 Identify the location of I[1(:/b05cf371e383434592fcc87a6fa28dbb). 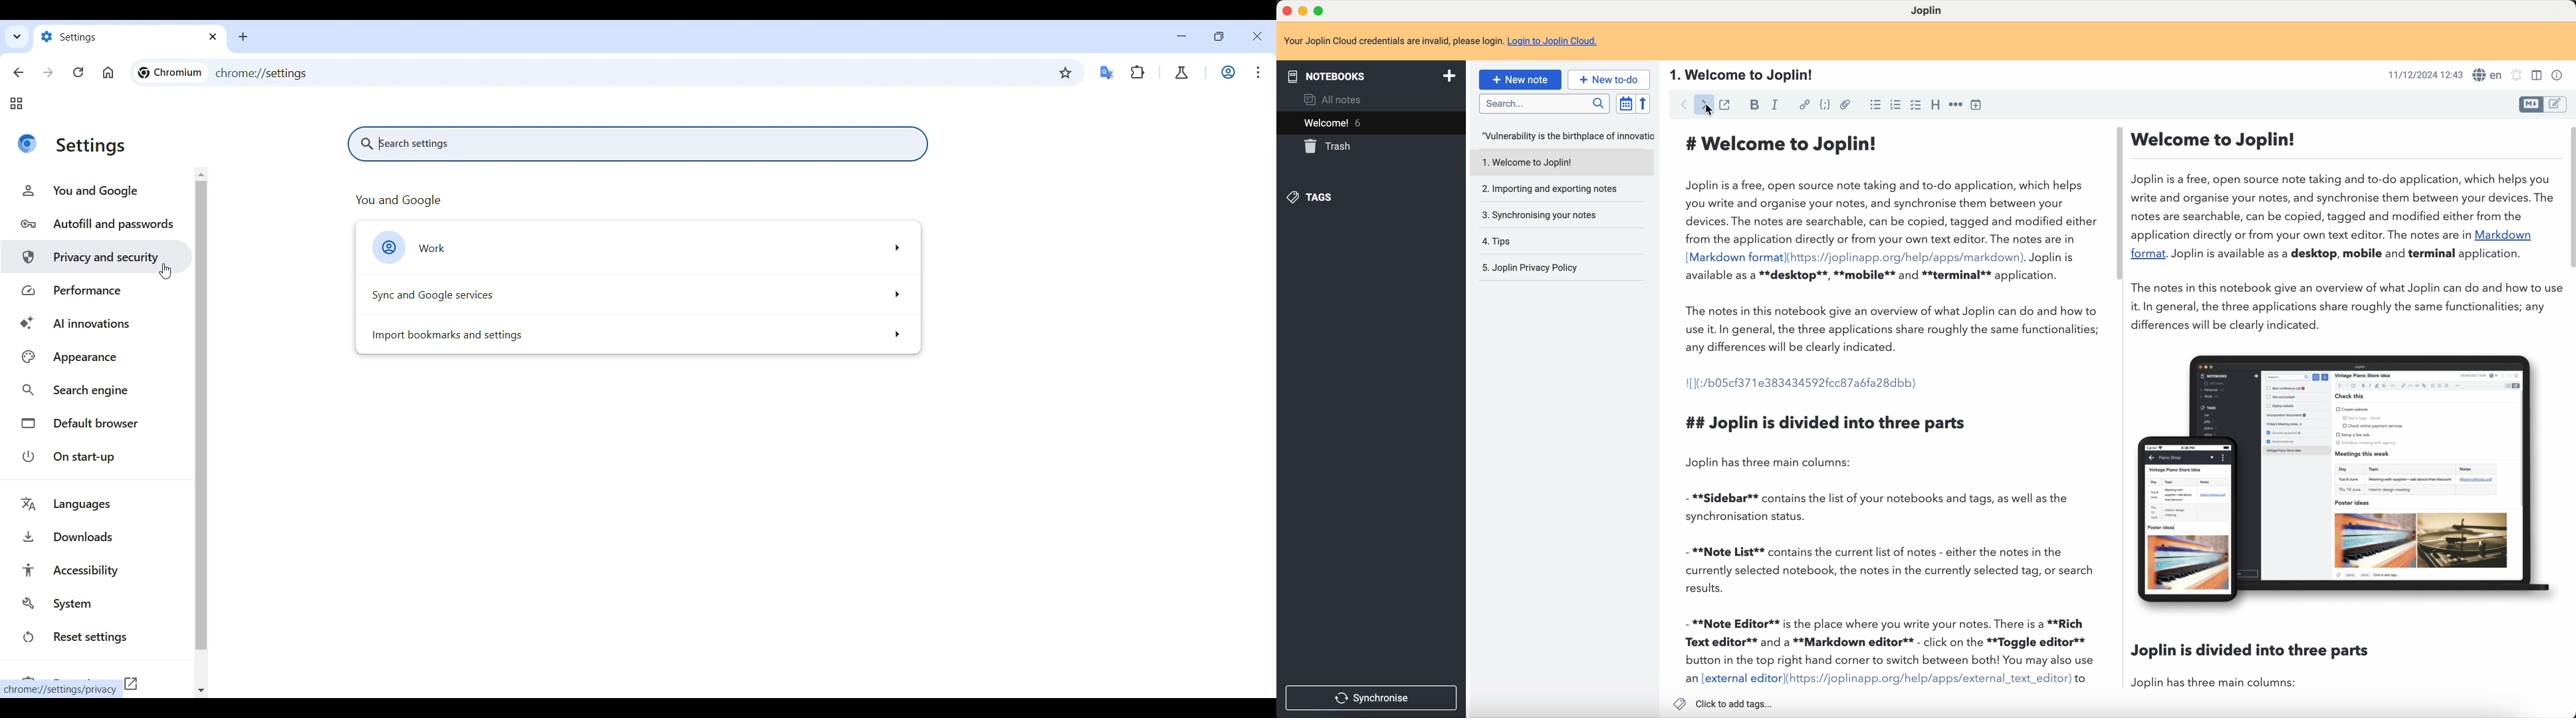
(1797, 382).